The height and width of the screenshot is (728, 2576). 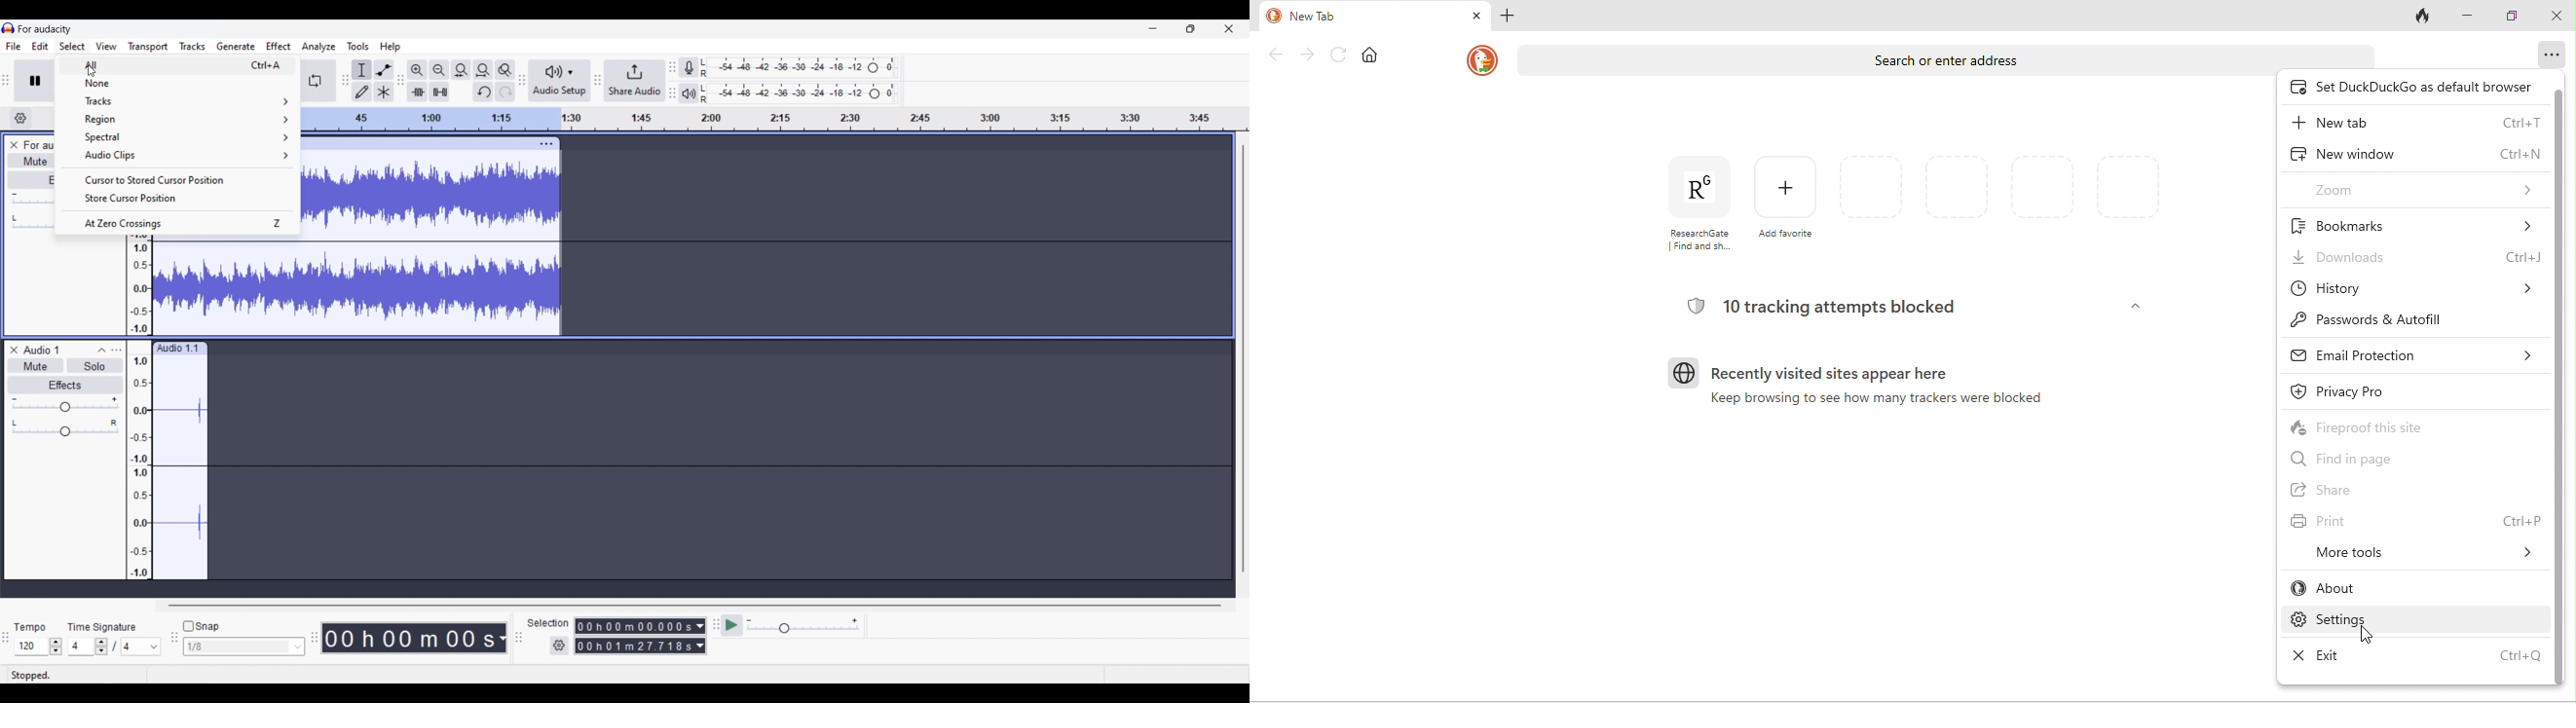 What do you see at coordinates (1480, 60) in the screenshot?
I see `duck duck go logo` at bounding box center [1480, 60].